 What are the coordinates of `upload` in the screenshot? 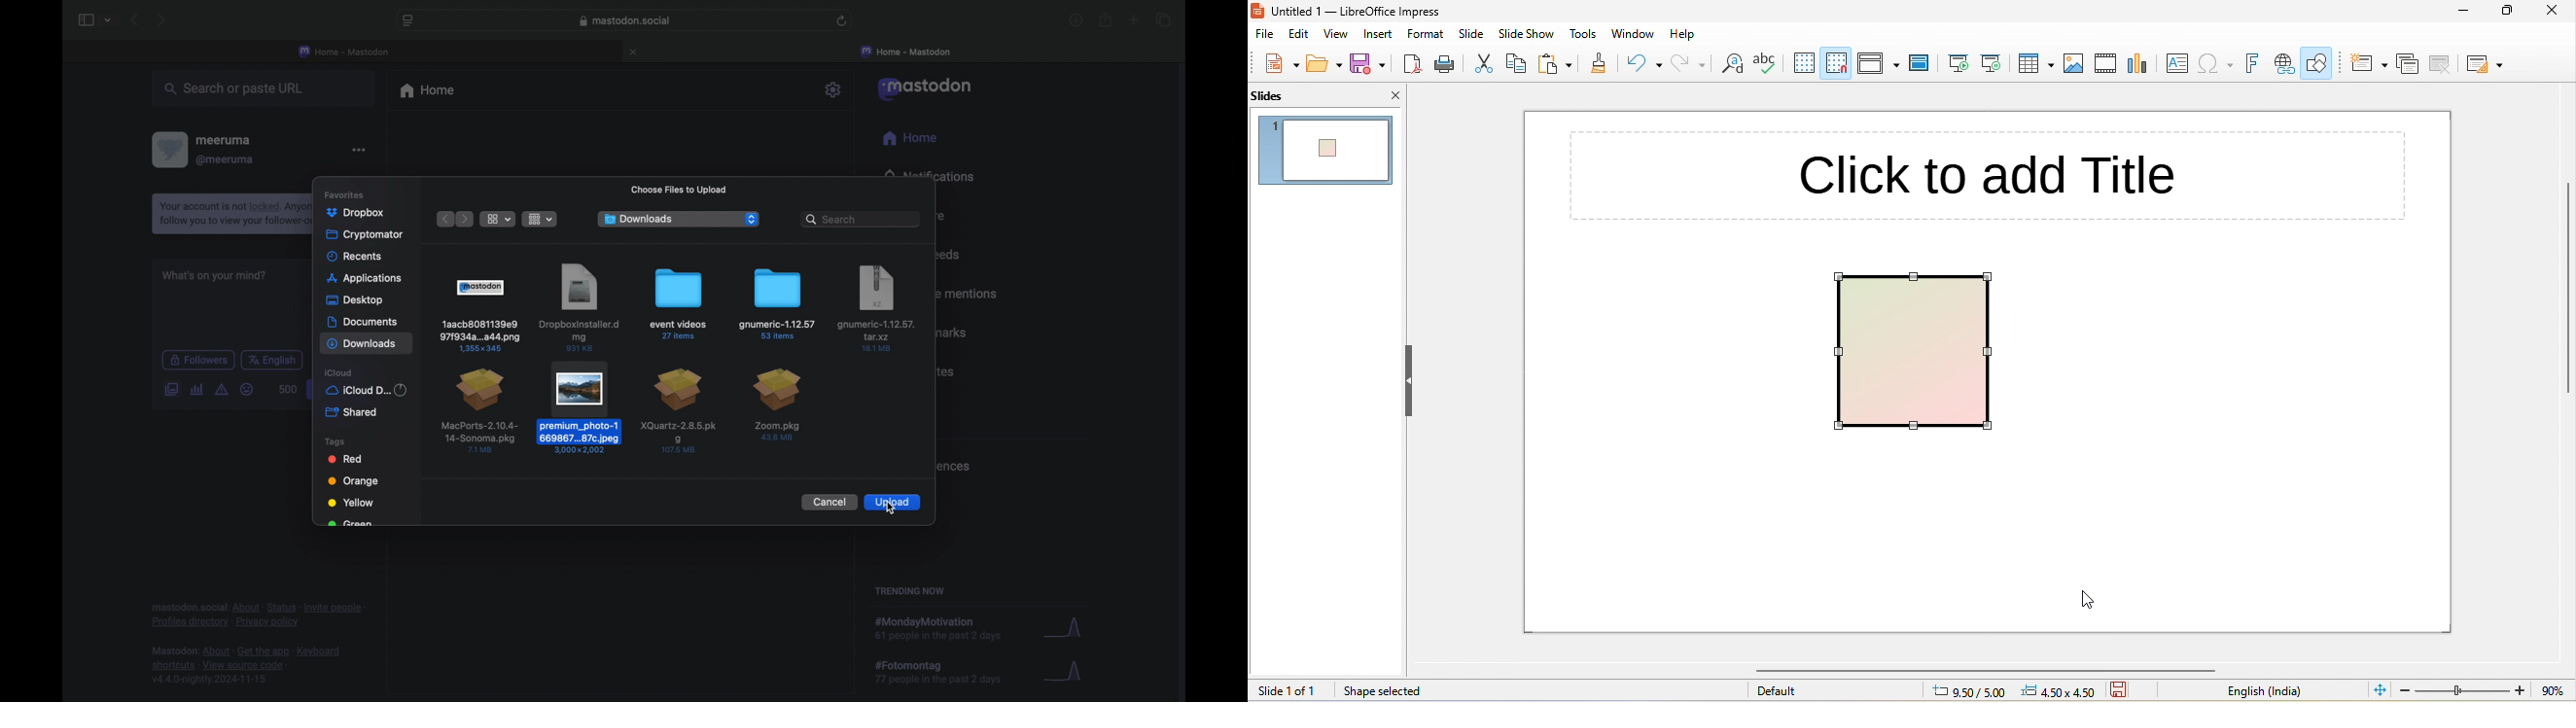 It's located at (896, 502).